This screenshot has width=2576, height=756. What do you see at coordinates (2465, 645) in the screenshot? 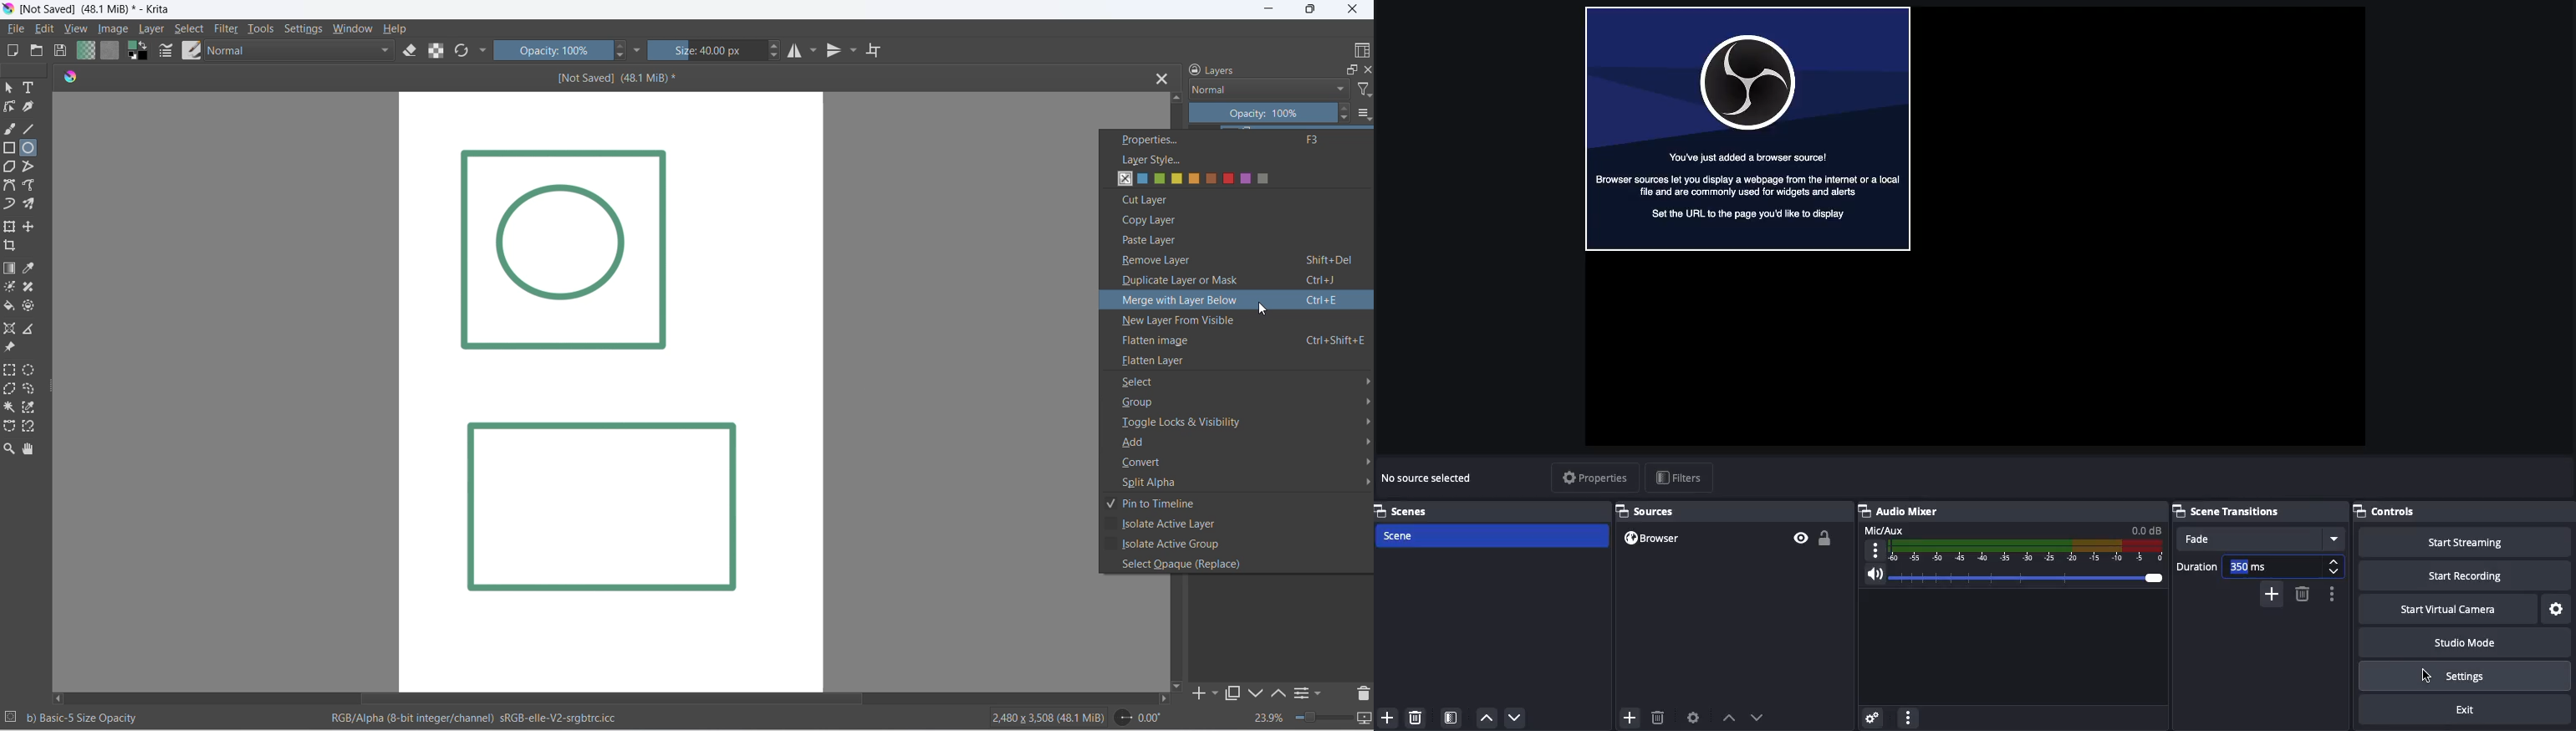
I see `Studio mode` at bounding box center [2465, 645].